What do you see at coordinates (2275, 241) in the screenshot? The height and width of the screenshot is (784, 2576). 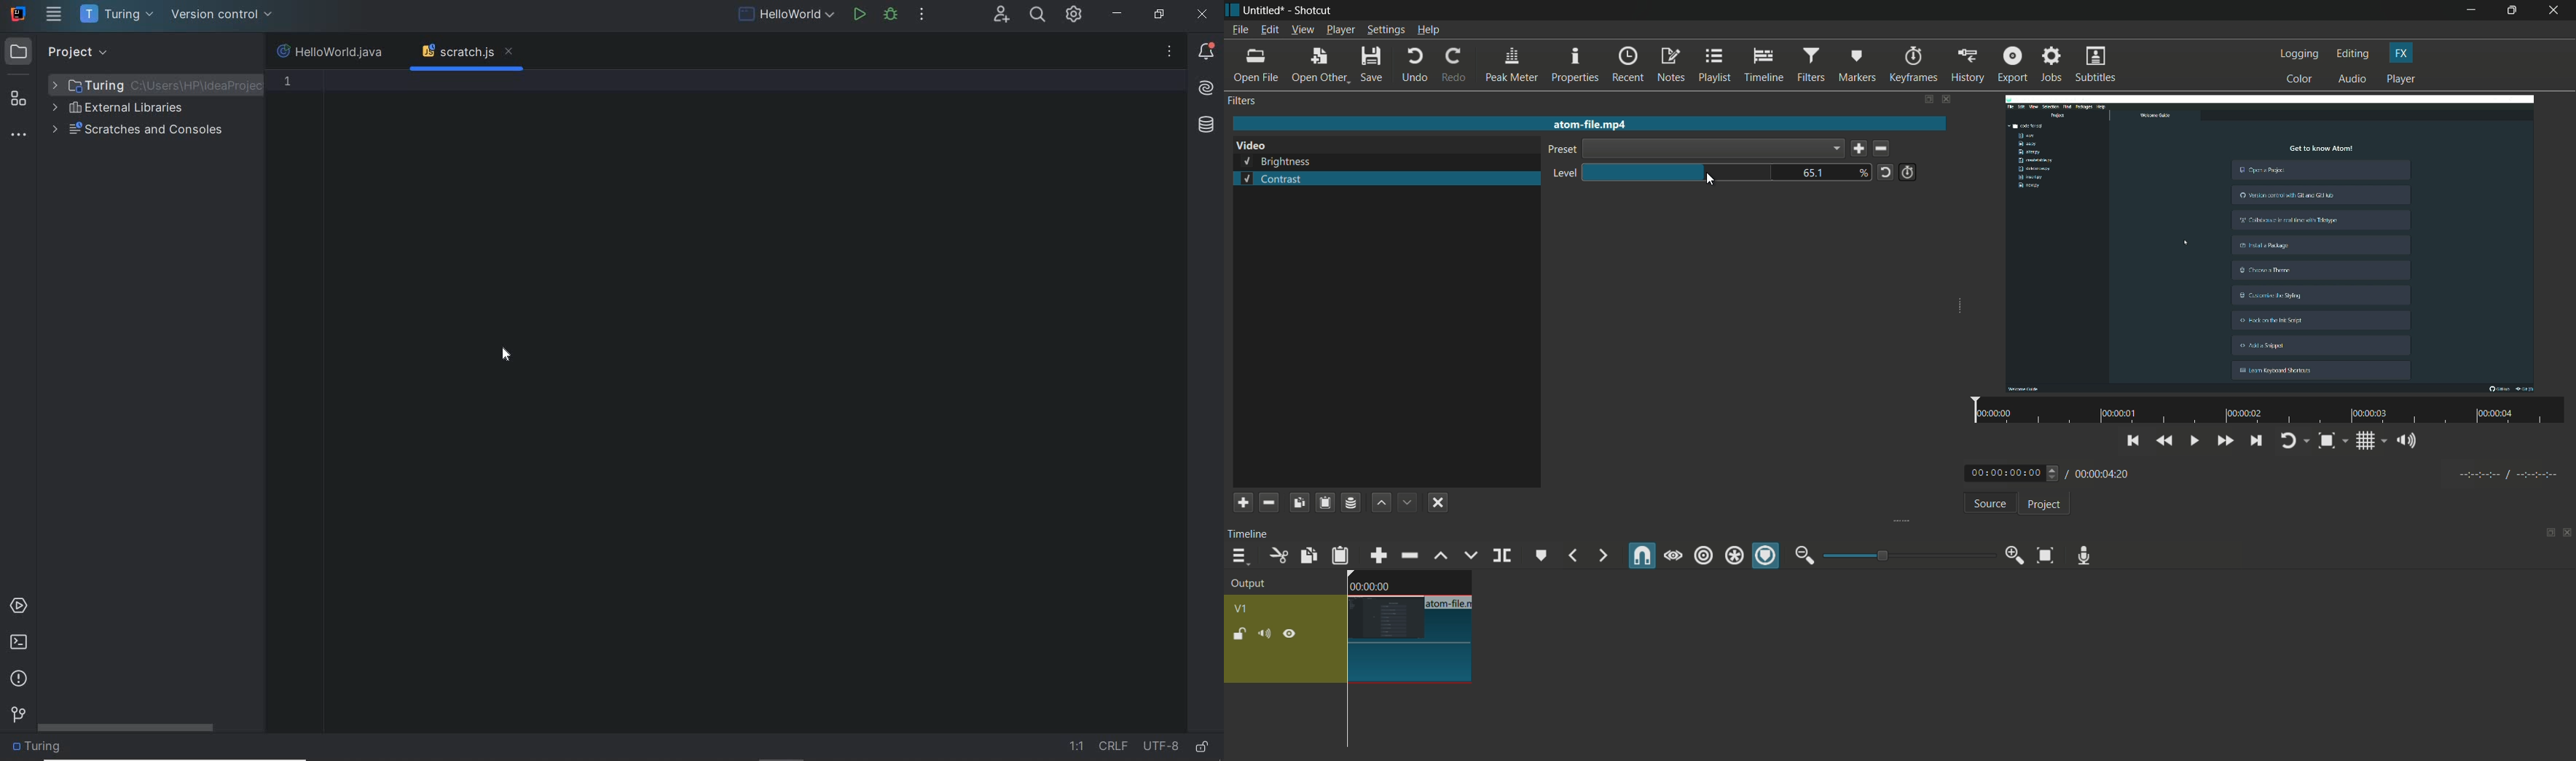 I see `video` at bounding box center [2275, 241].